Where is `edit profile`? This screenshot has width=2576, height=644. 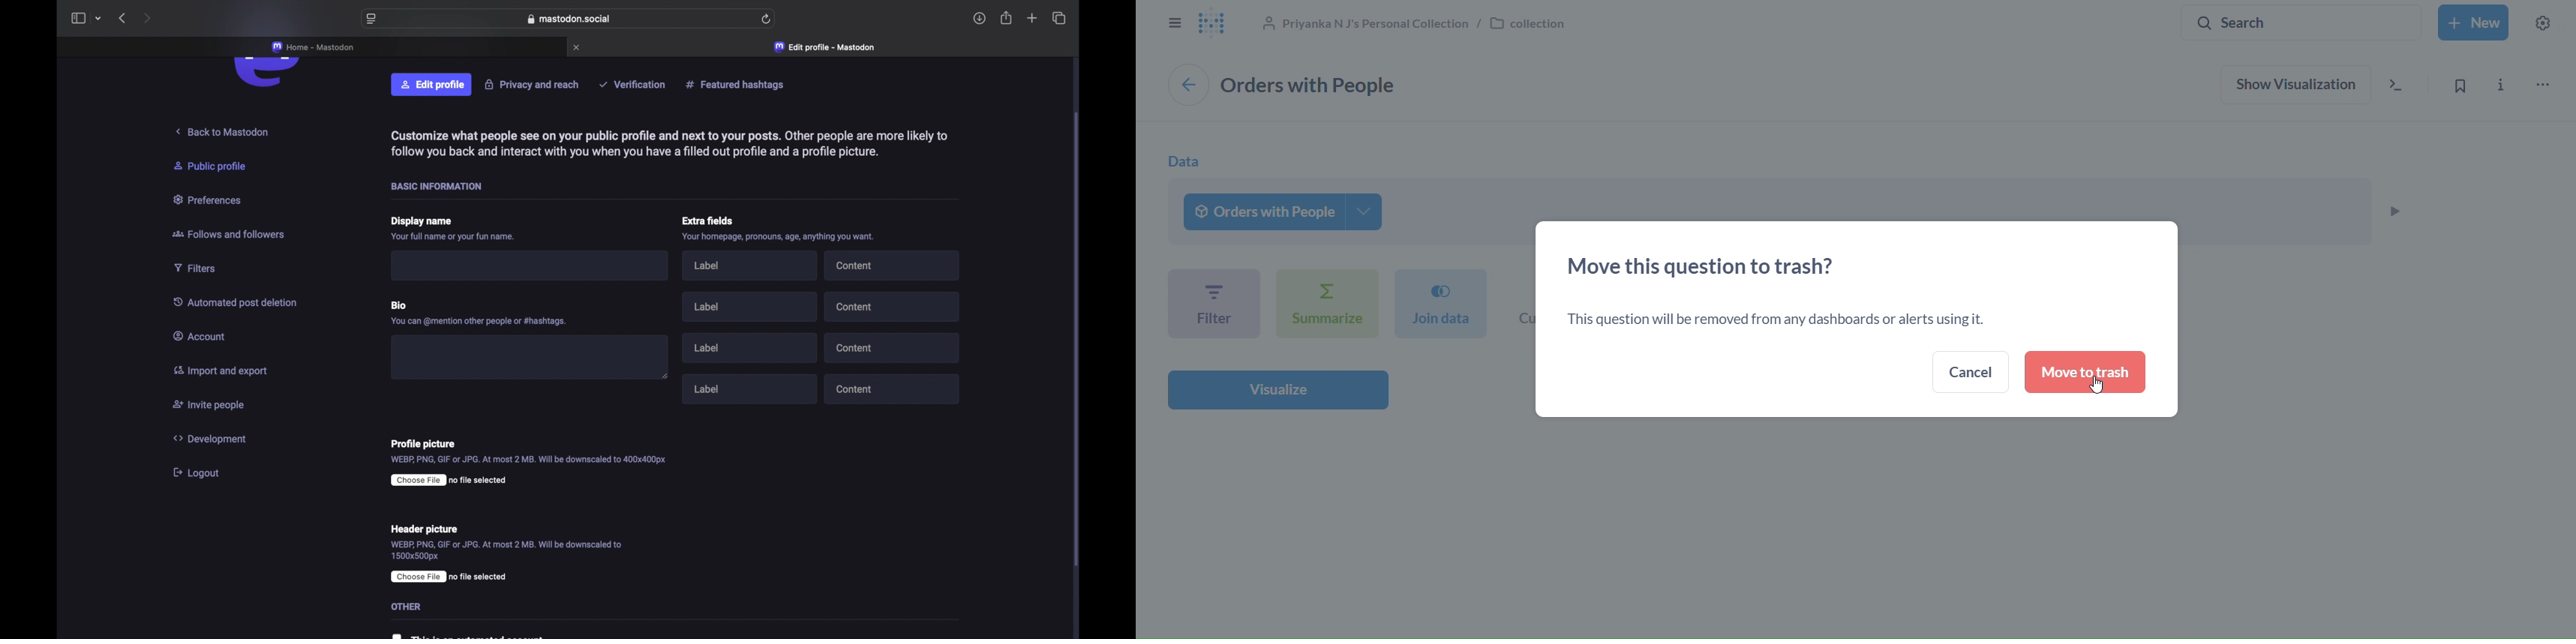 edit profile is located at coordinates (432, 85).